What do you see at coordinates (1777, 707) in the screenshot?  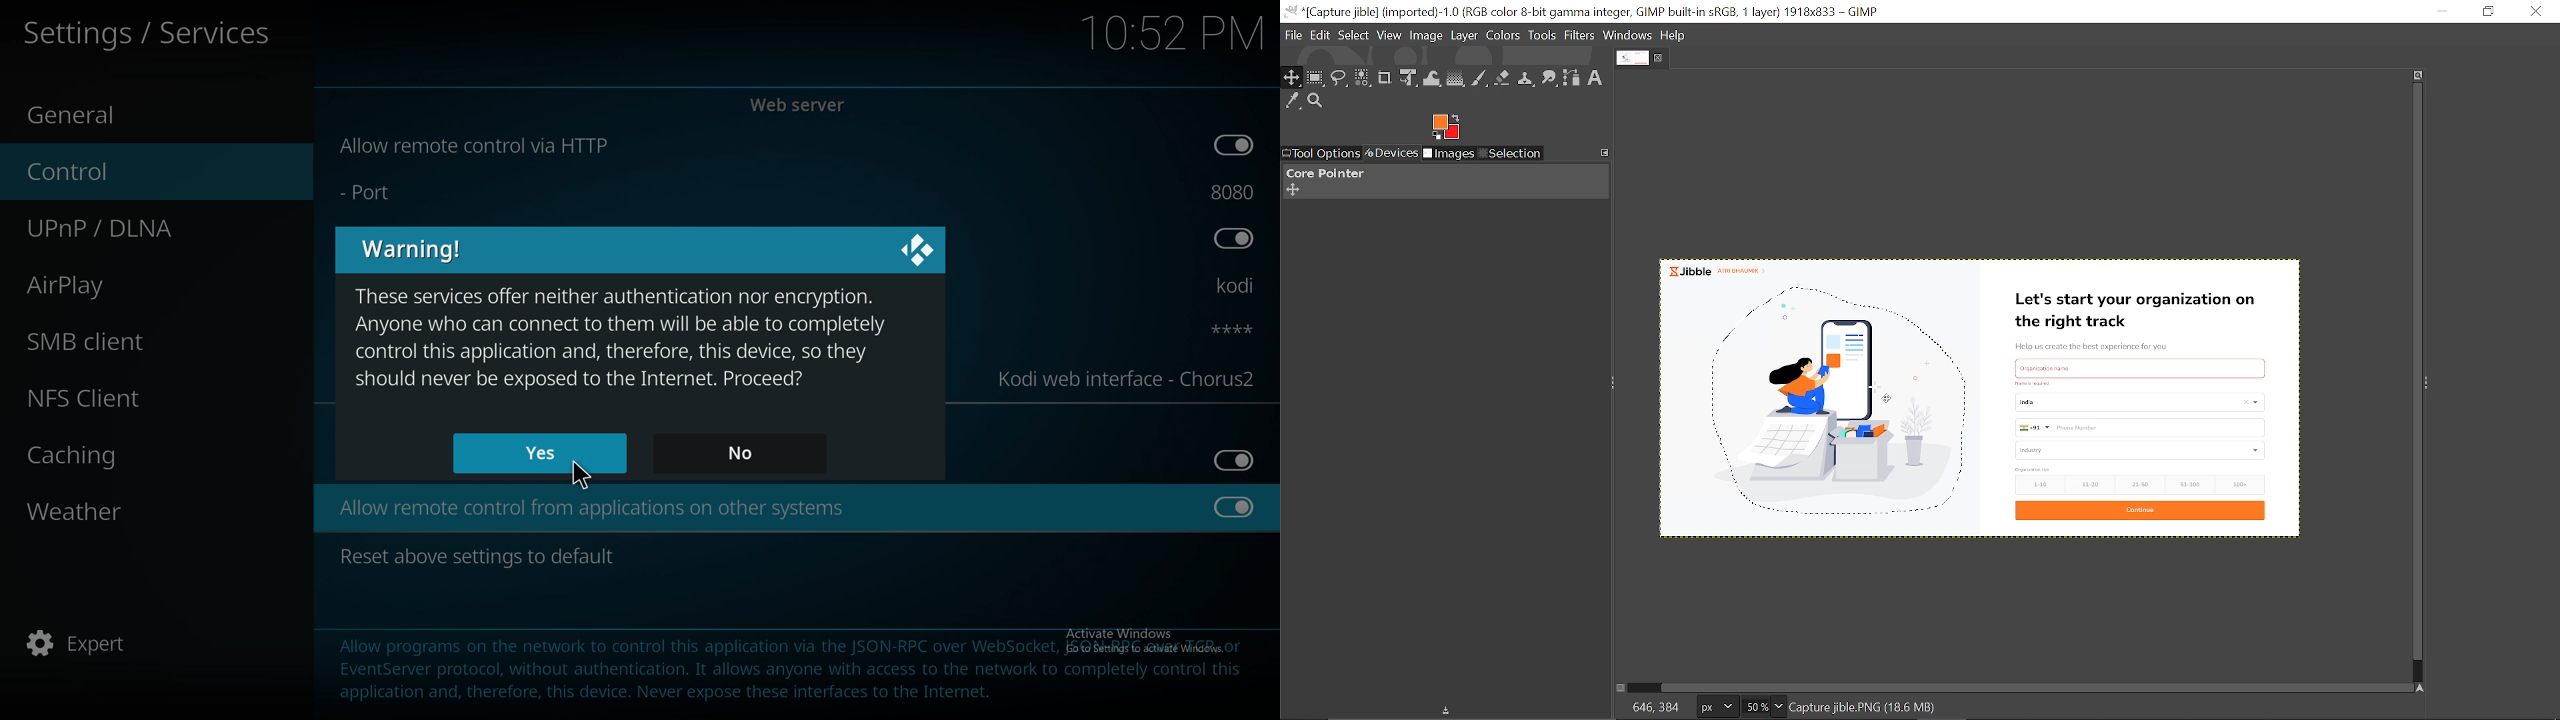 I see `Zoom options` at bounding box center [1777, 707].